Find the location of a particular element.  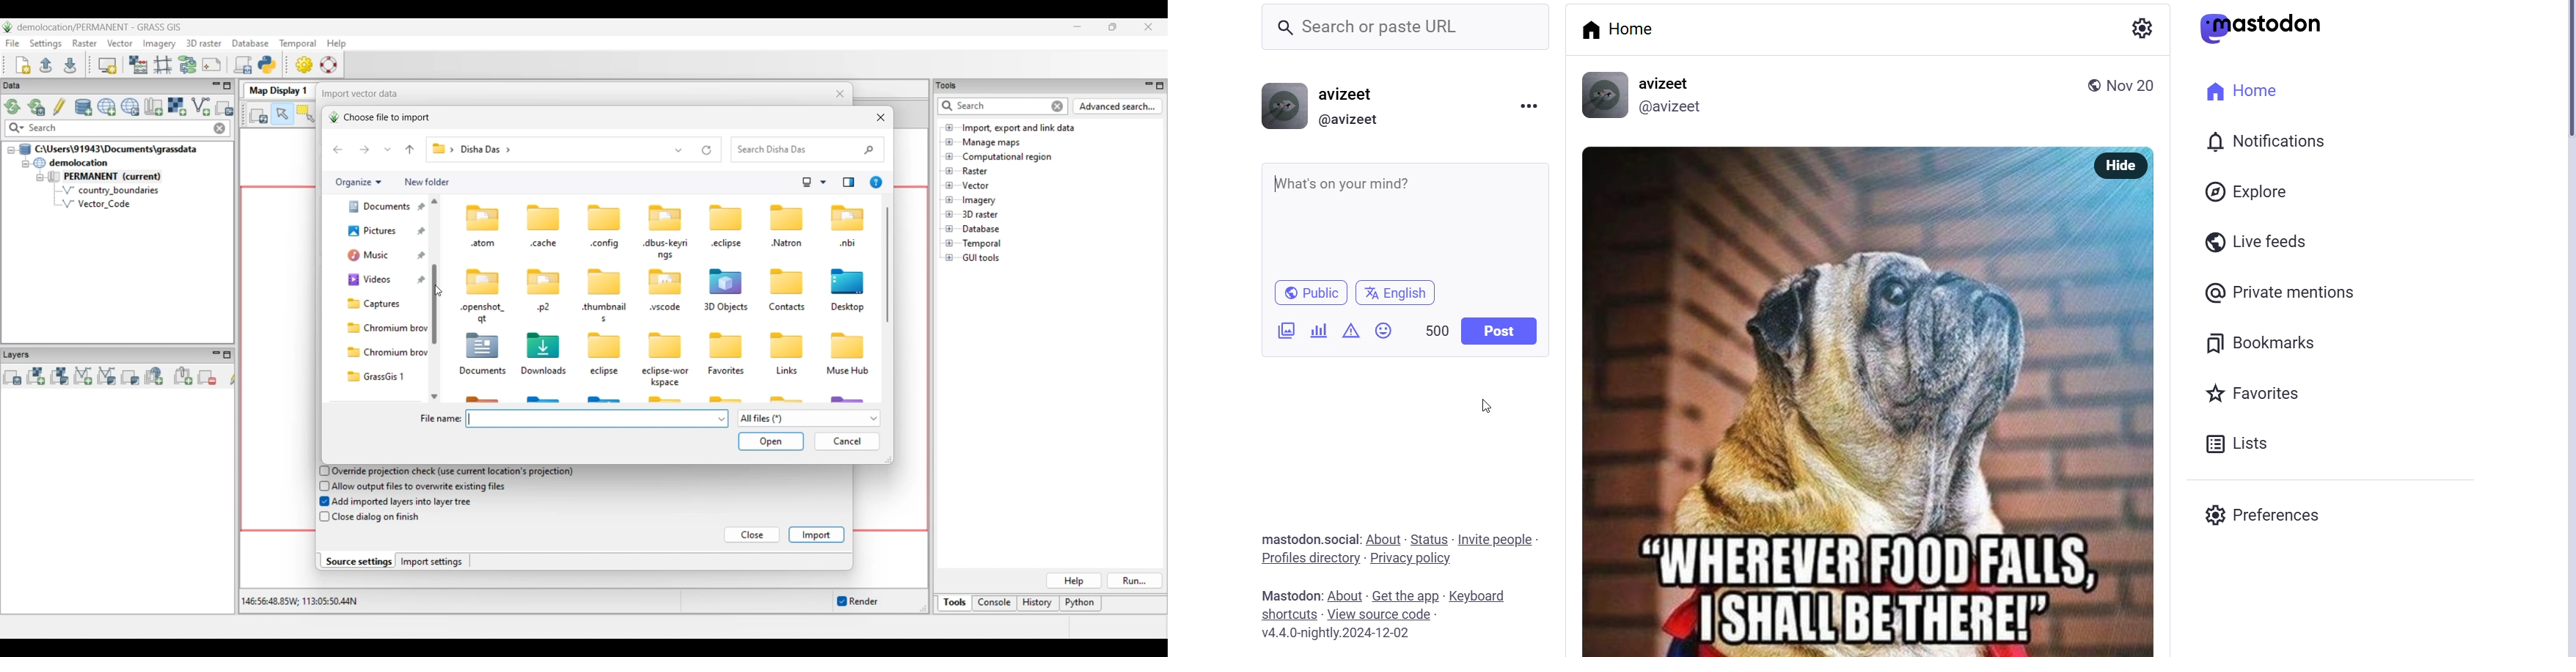

Choose file to import is located at coordinates (379, 117).